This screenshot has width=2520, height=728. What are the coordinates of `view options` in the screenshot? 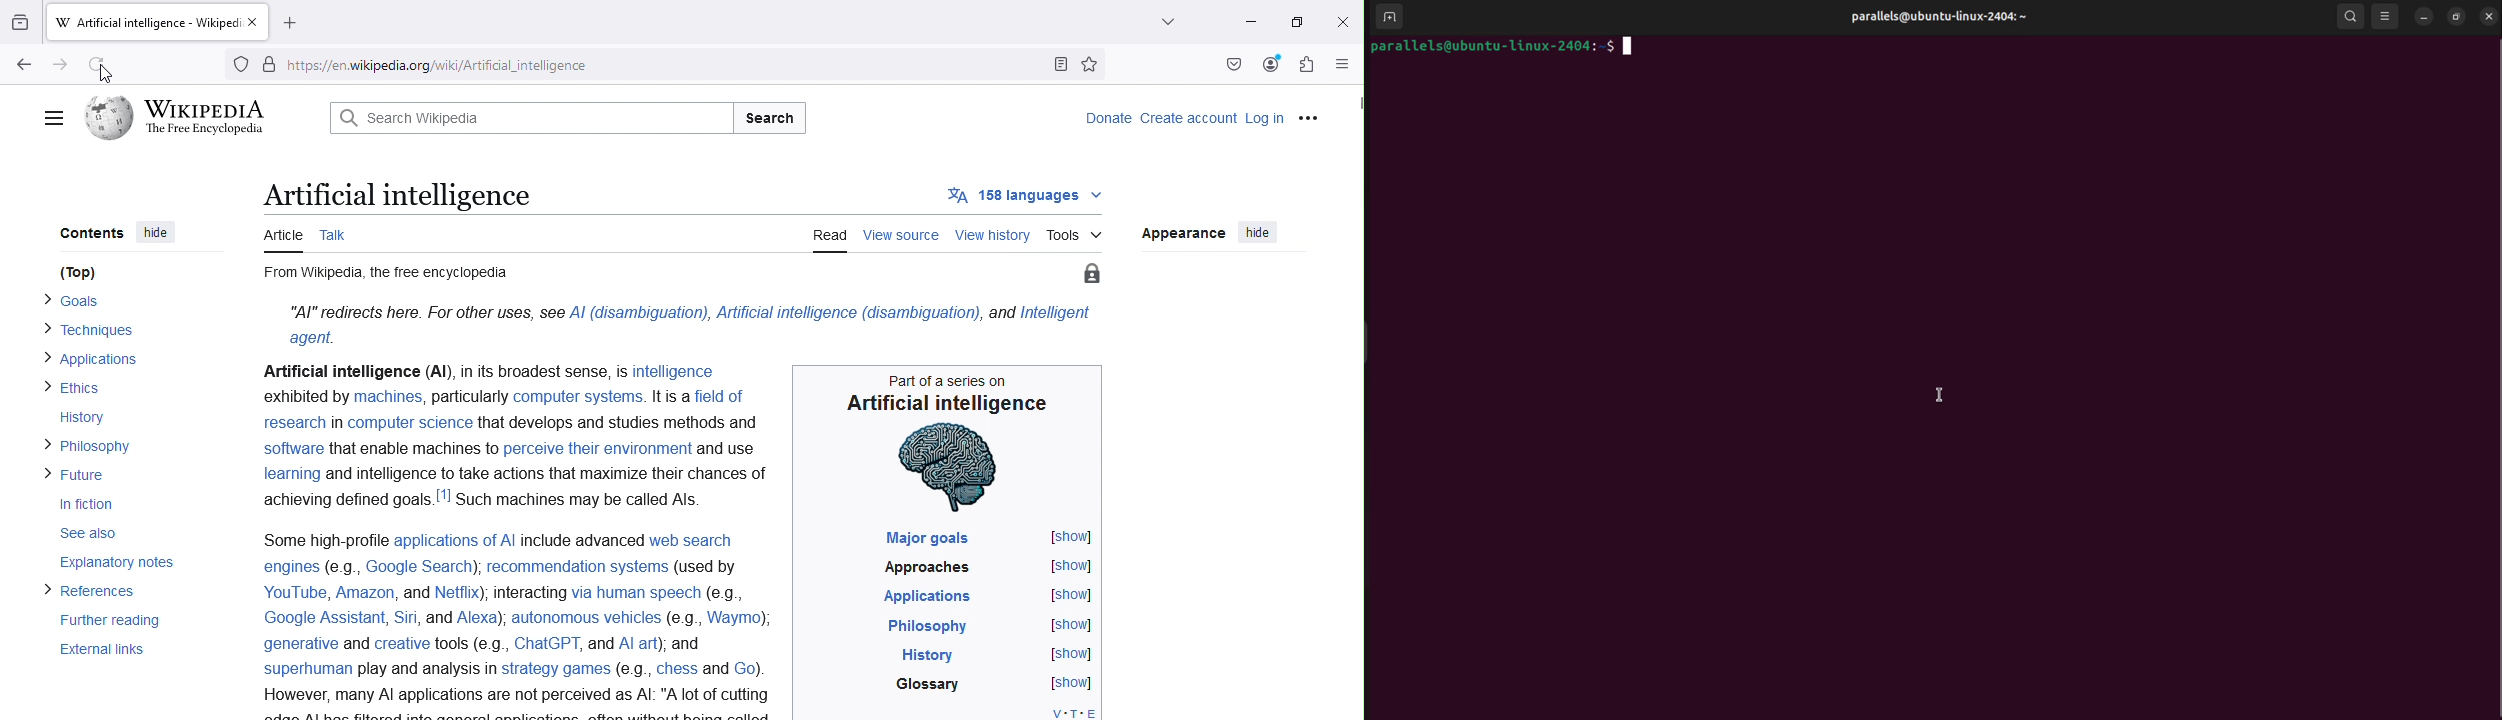 It's located at (2387, 16).